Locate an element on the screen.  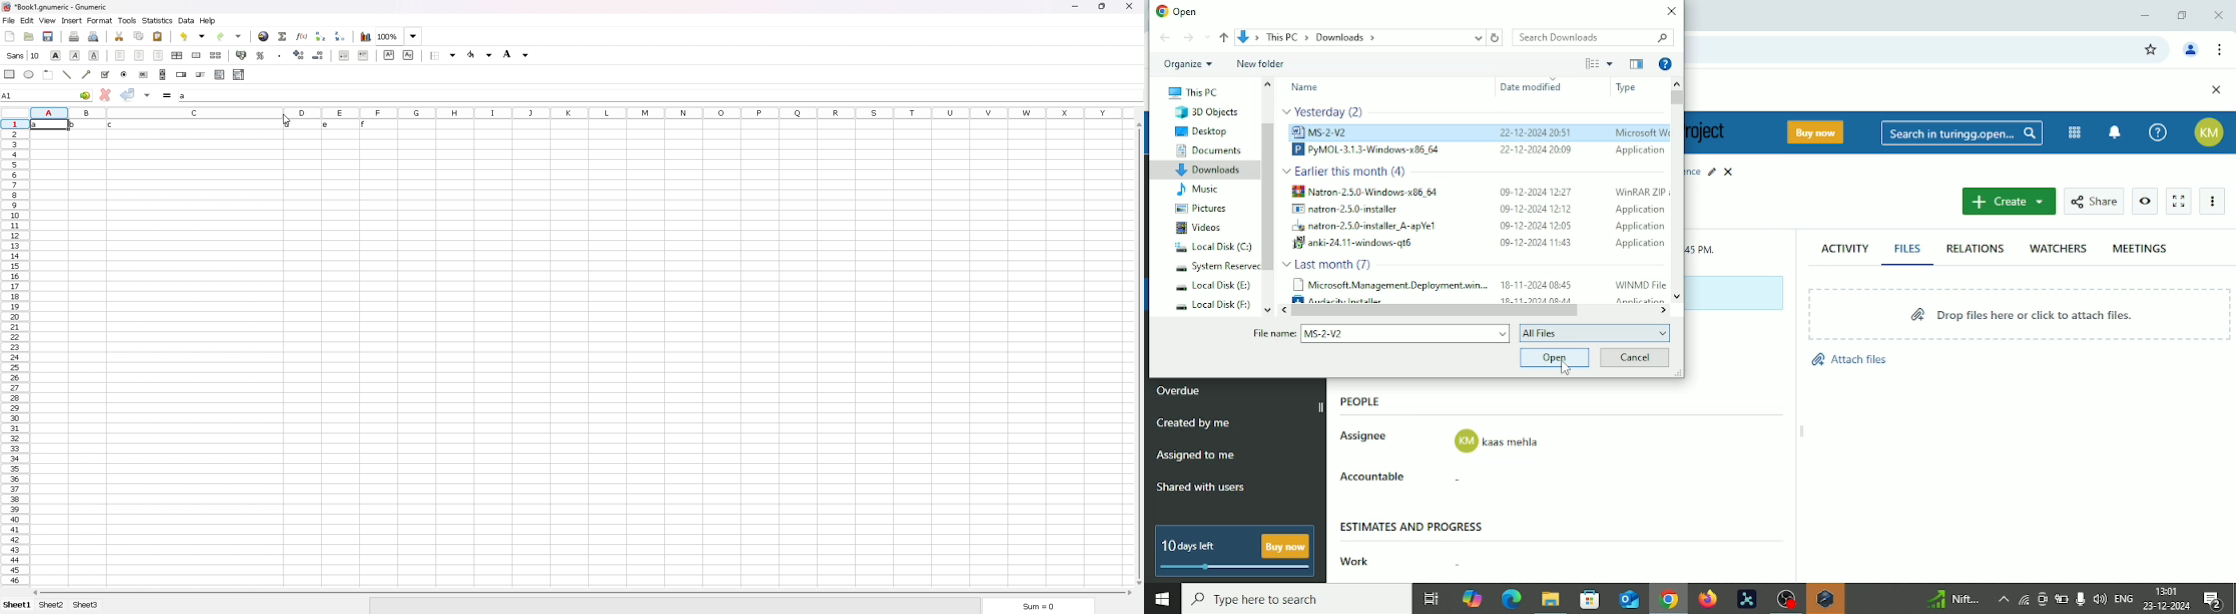
More options is located at coordinates (1610, 63).